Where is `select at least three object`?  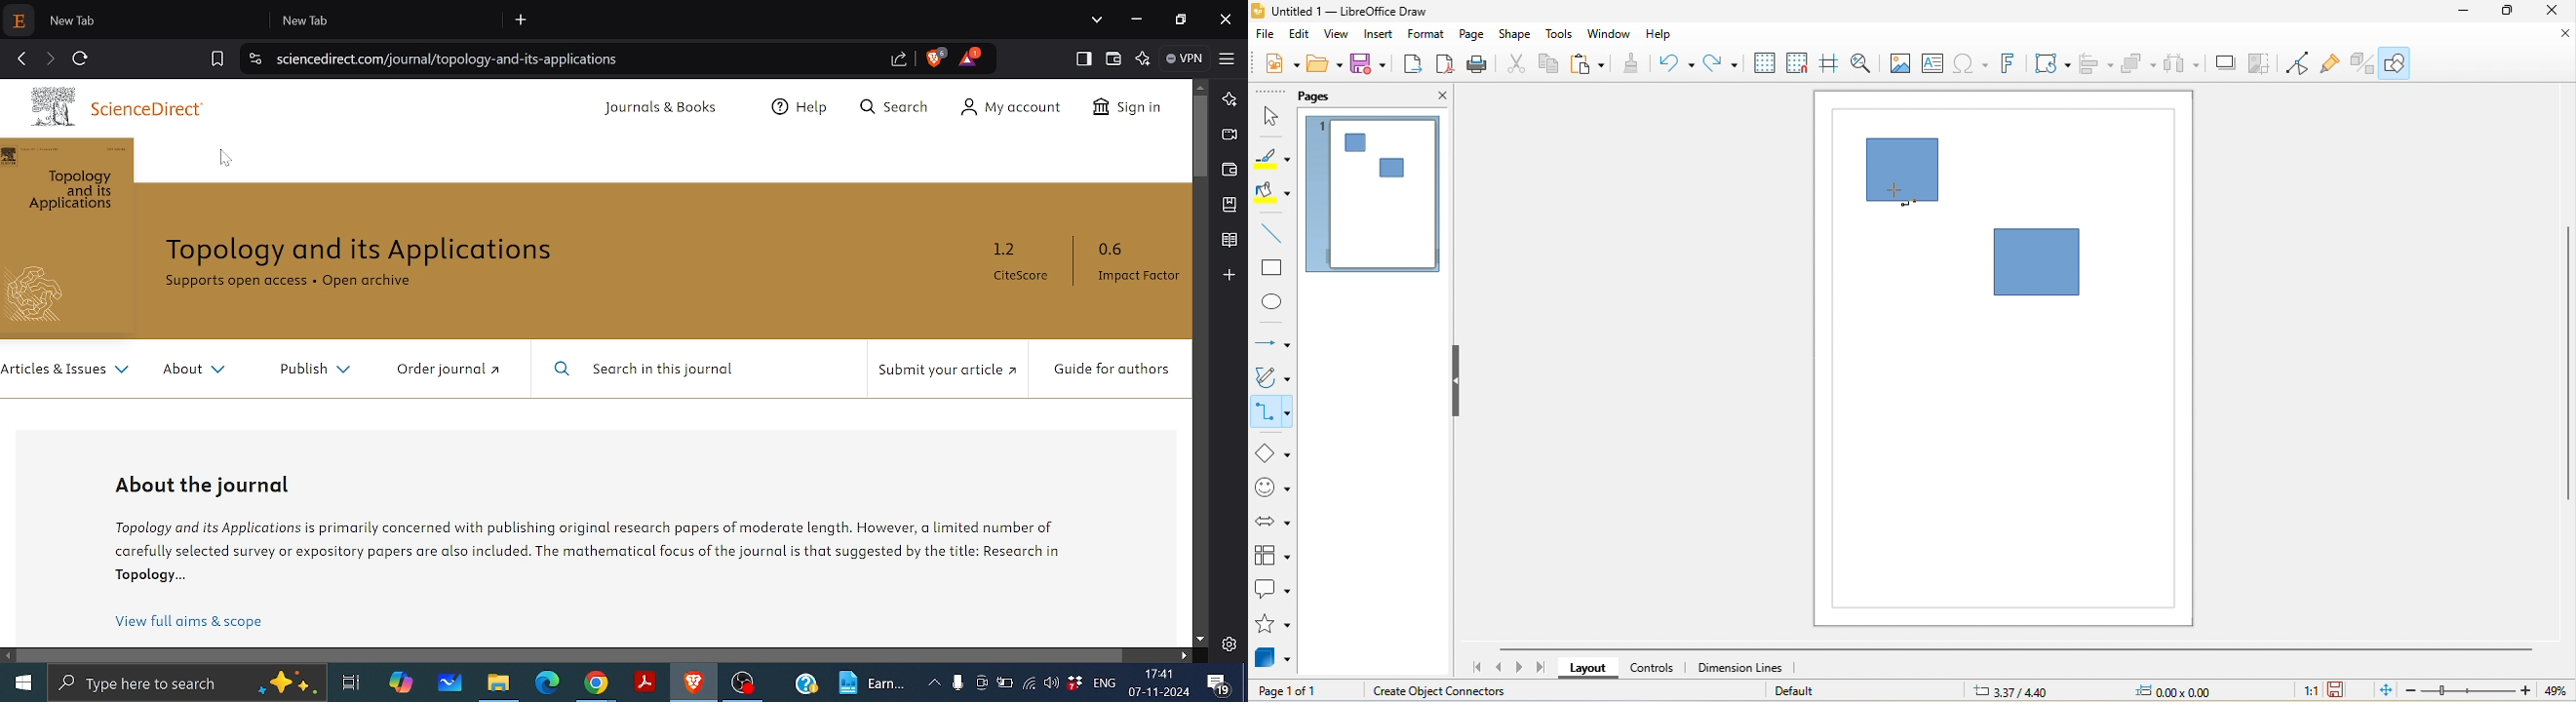 select at least three object is located at coordinates (2183, 65).